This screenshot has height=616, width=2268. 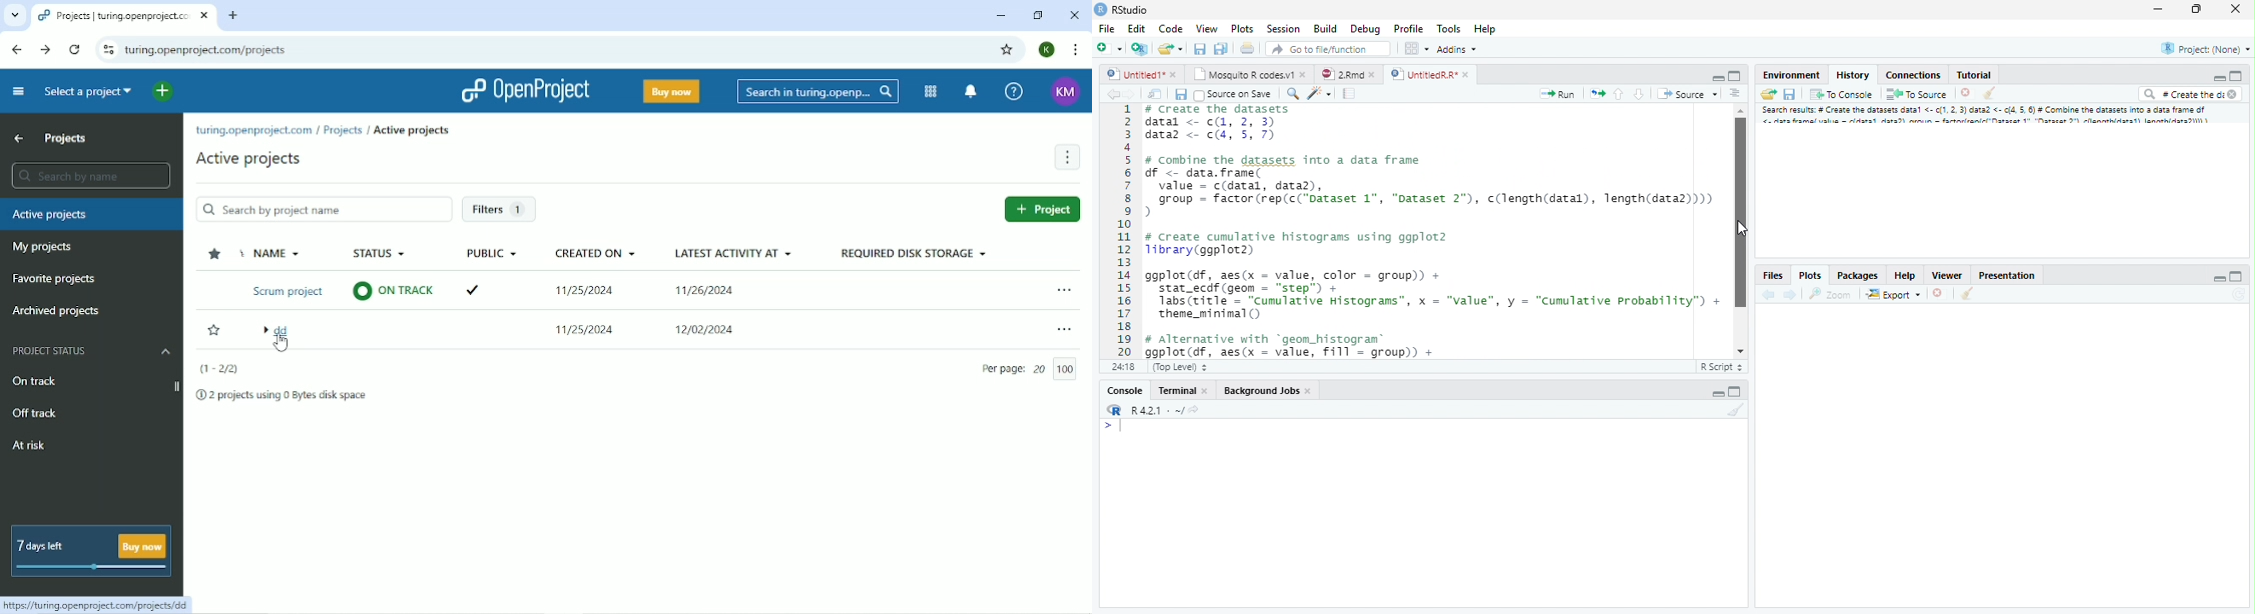 What do you see at coordinates (1858, 274) in the screenshot?
I see `Packages` at bounding box center [1858, 274].